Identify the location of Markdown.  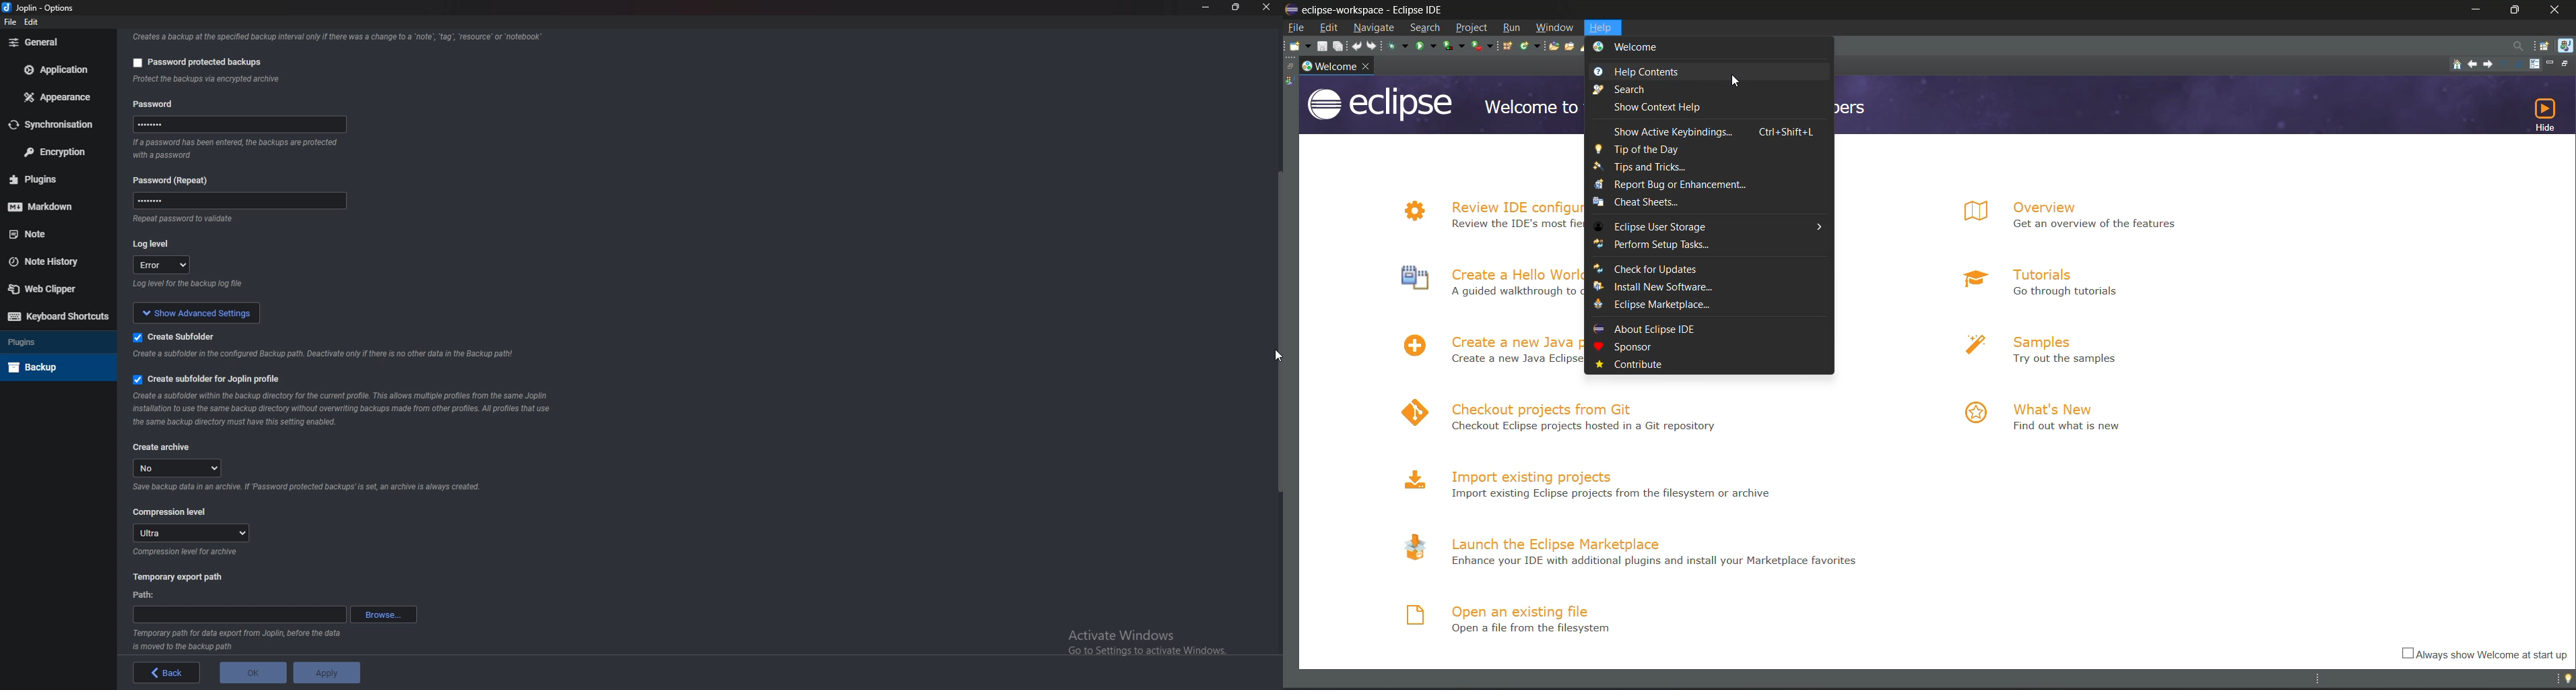
(57, 205).